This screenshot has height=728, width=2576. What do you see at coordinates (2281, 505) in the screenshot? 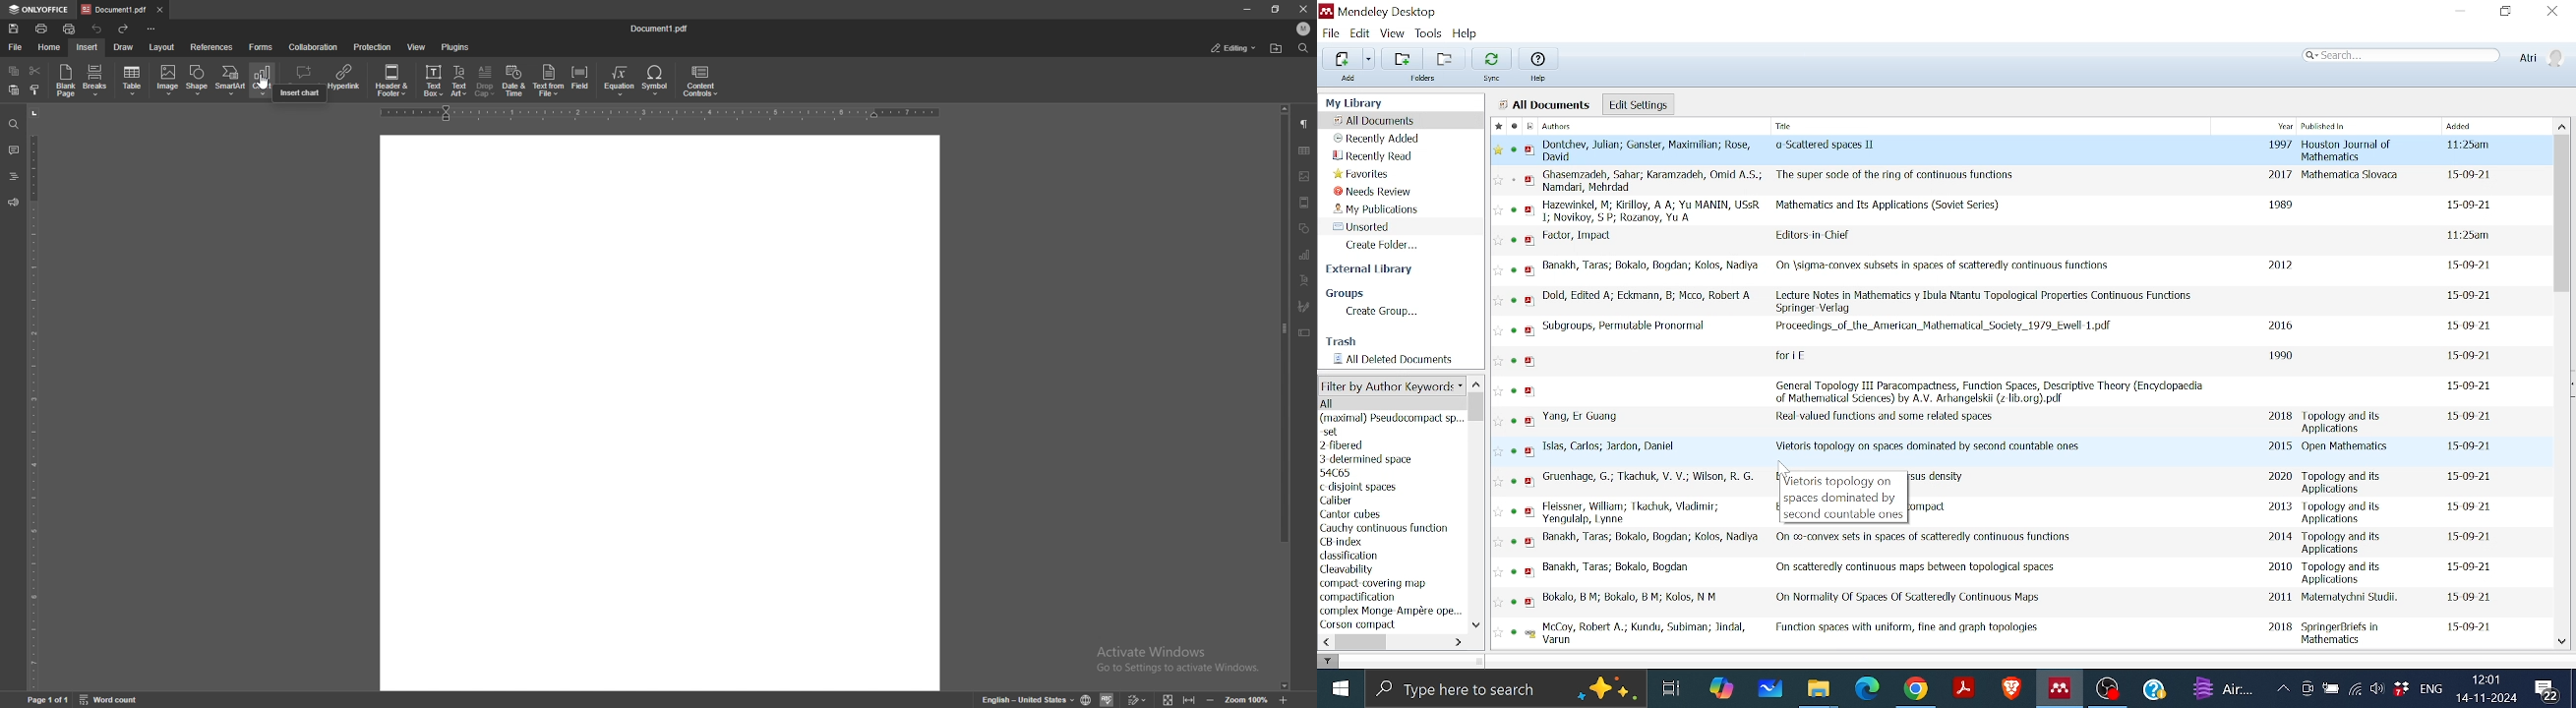
I see `2013` at bounding box center [2281, 505].